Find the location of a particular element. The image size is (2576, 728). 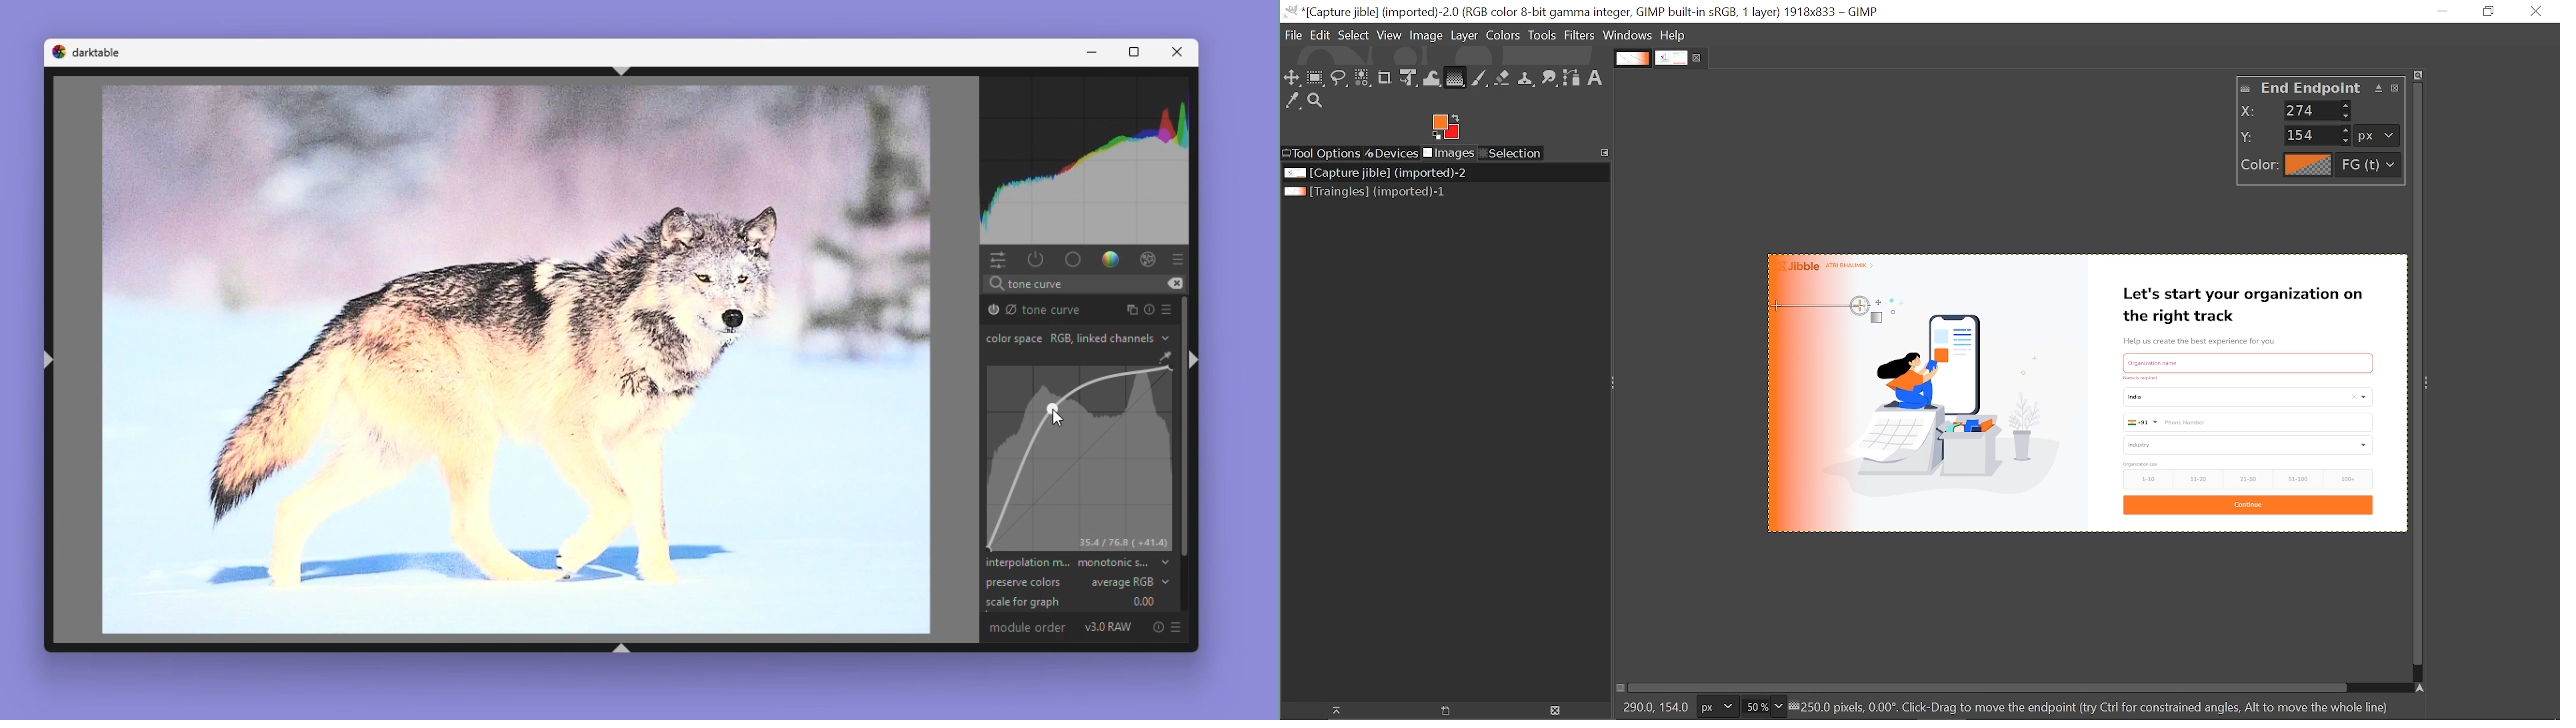

Clone tool is located at coordinates (1525, 77).